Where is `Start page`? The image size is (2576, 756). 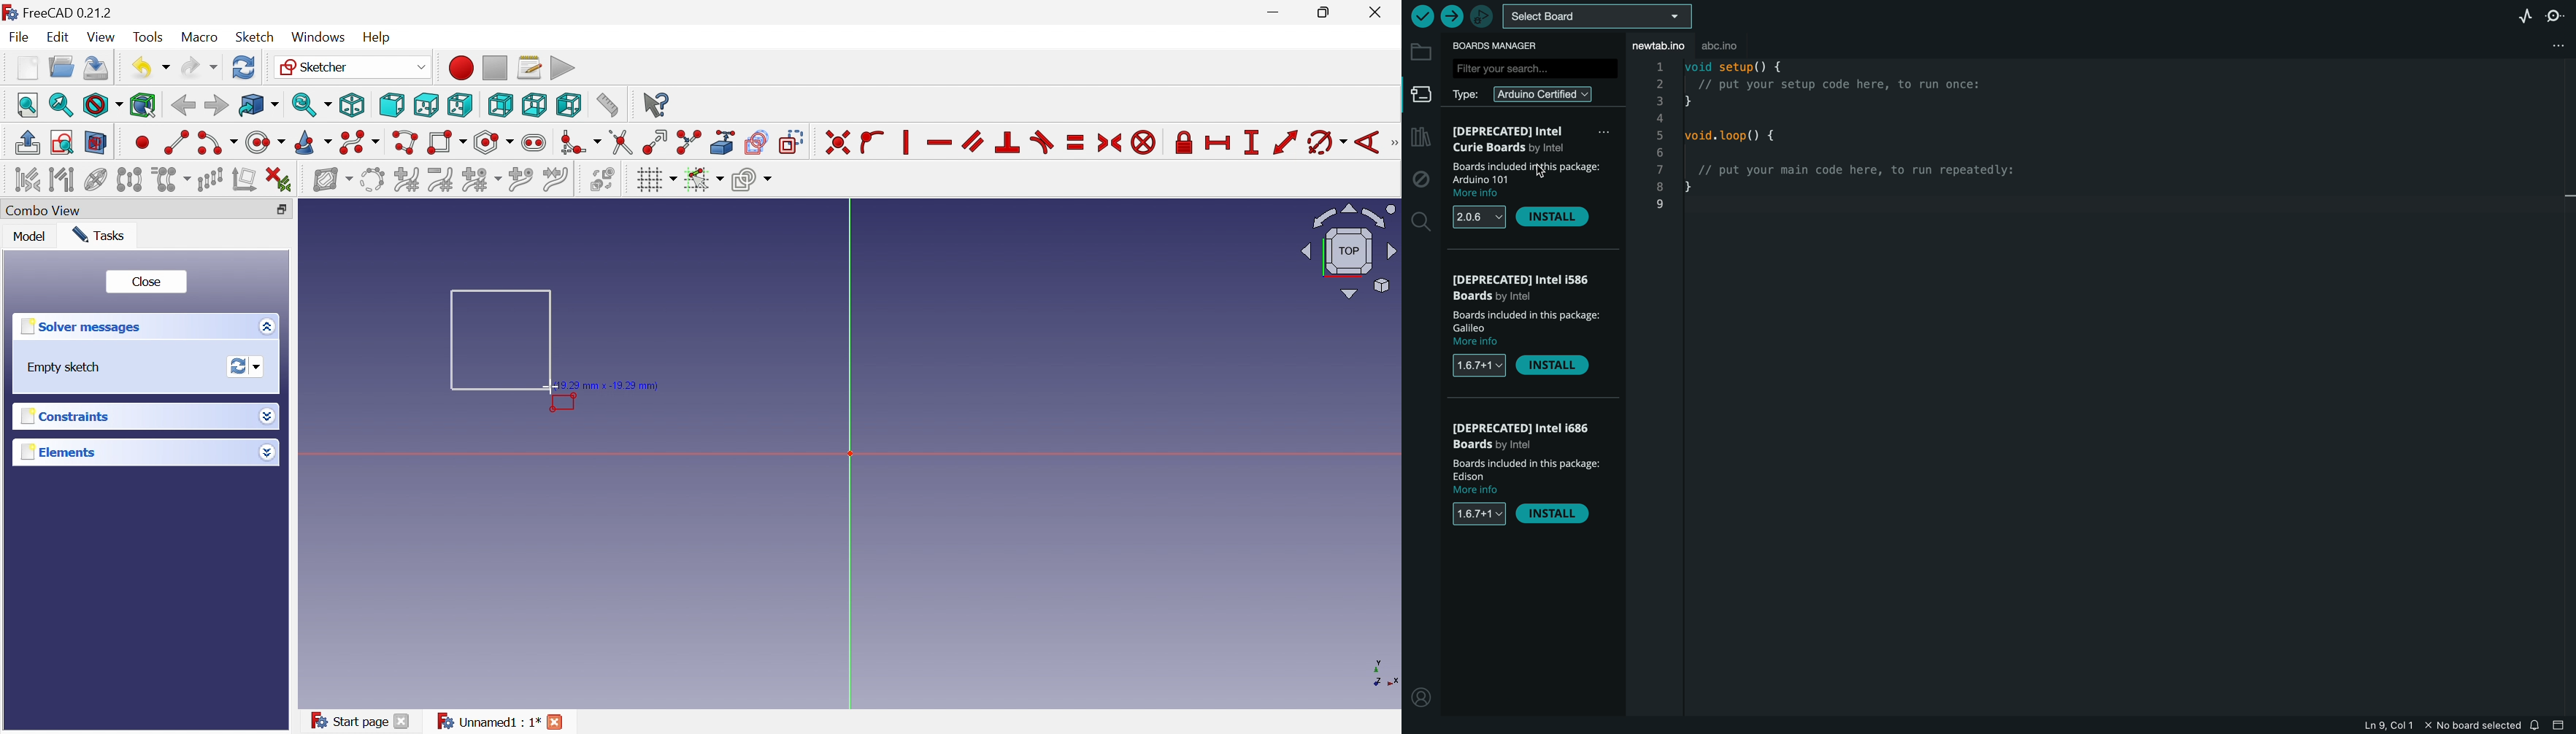 Start page is located at coordinates (348, 719).